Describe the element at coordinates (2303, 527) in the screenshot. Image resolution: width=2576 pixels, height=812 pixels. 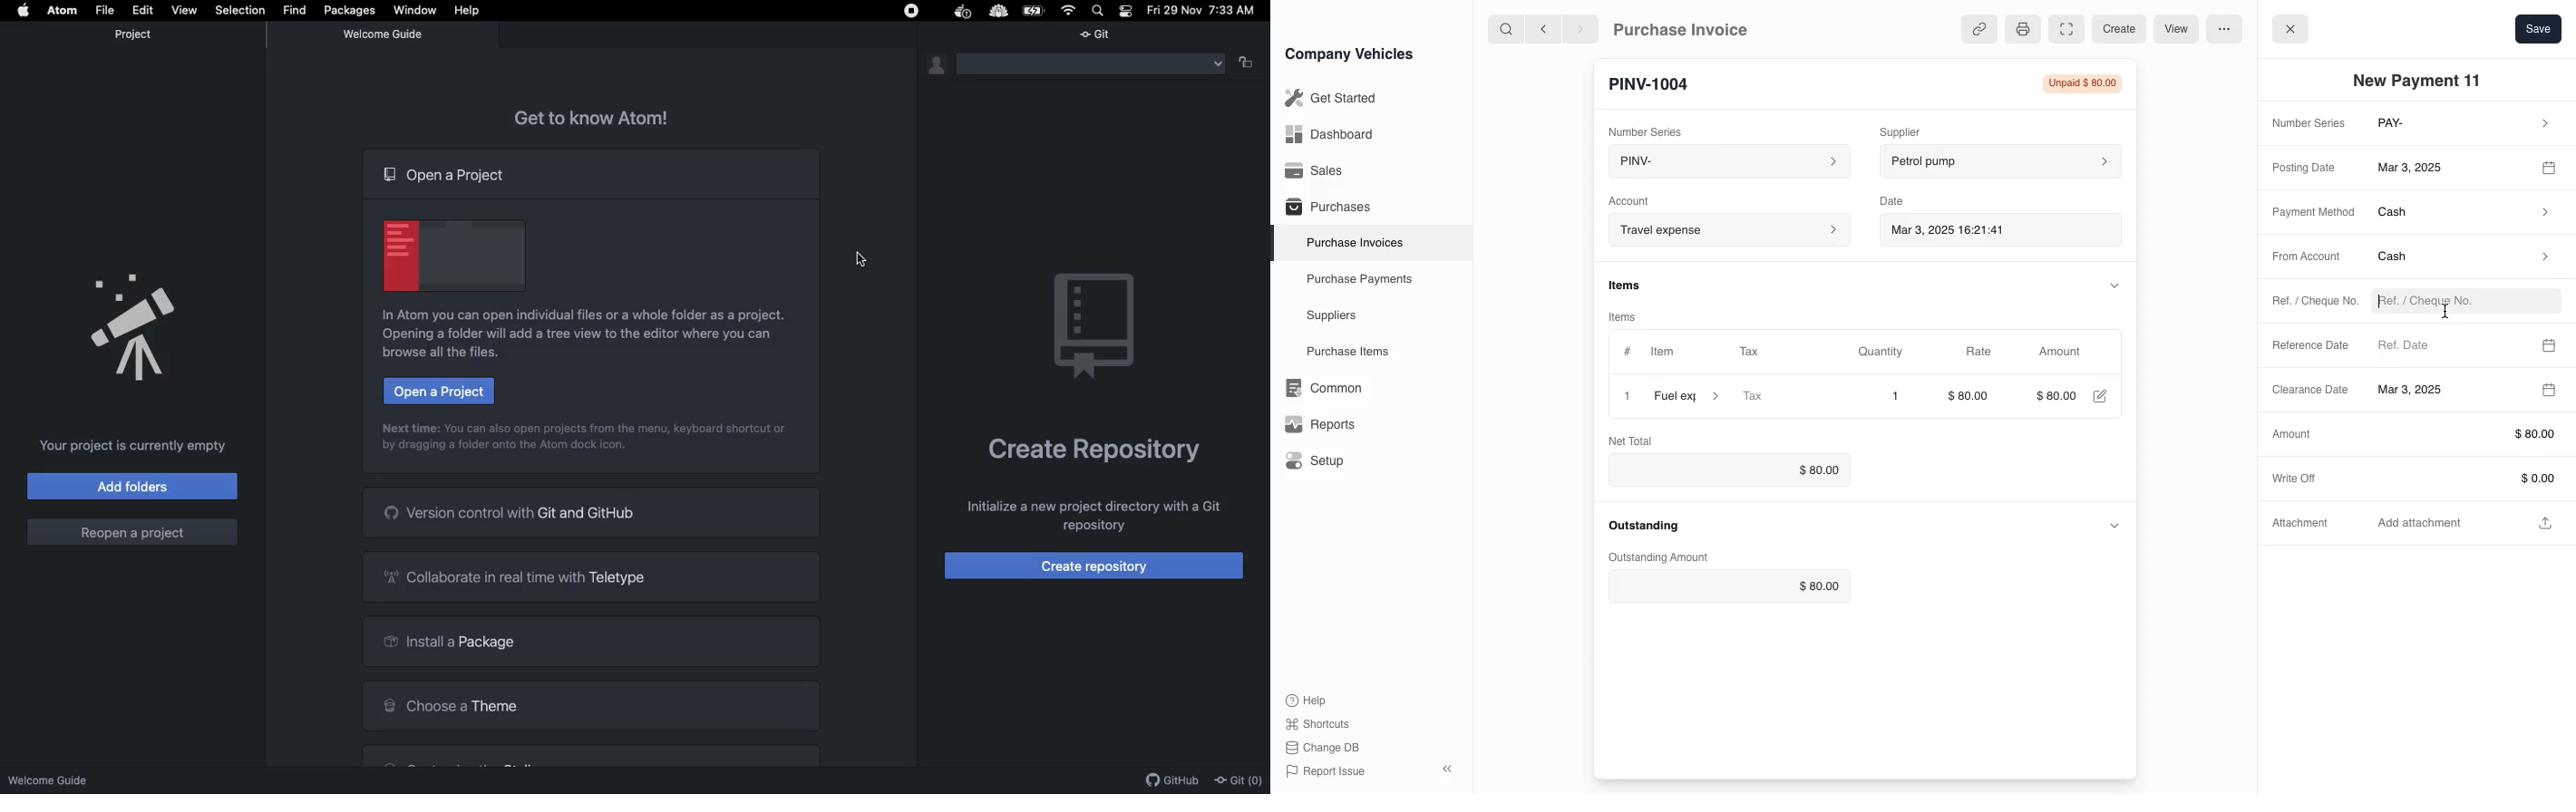
I see `Attachment` at that location.